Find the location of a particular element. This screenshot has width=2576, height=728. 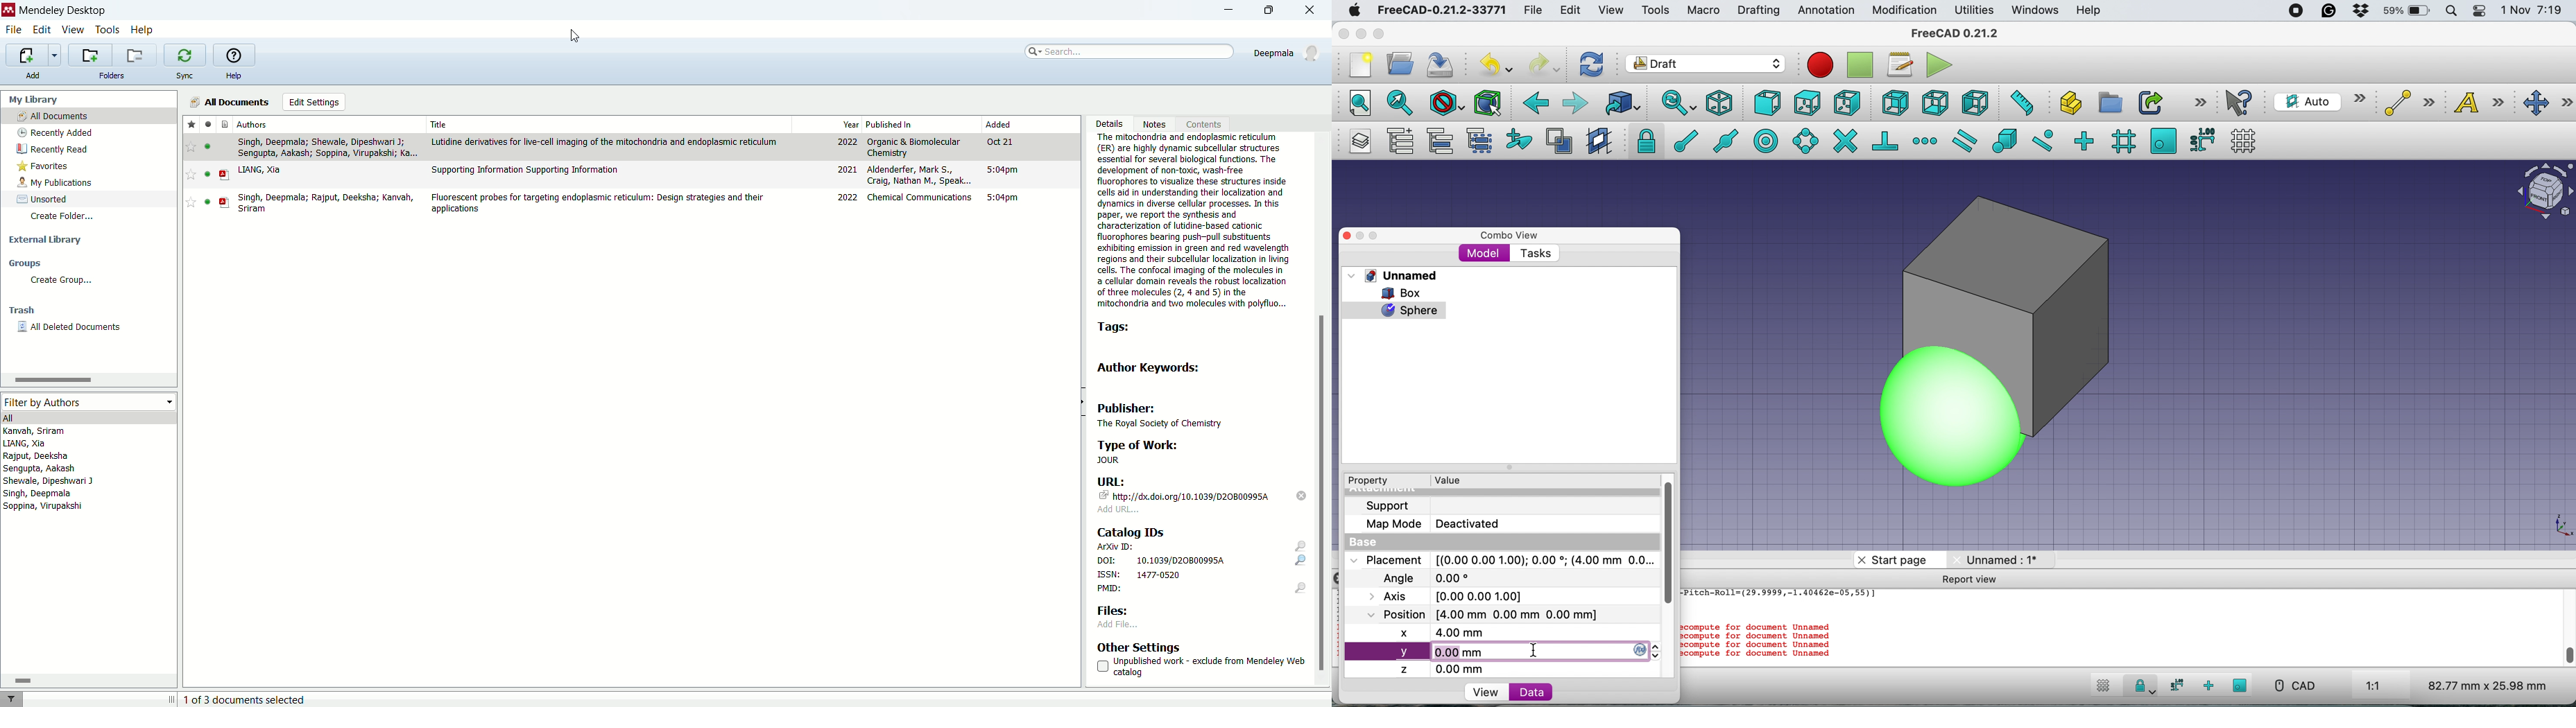

toggle grid is located at coordinates (2244, 141).